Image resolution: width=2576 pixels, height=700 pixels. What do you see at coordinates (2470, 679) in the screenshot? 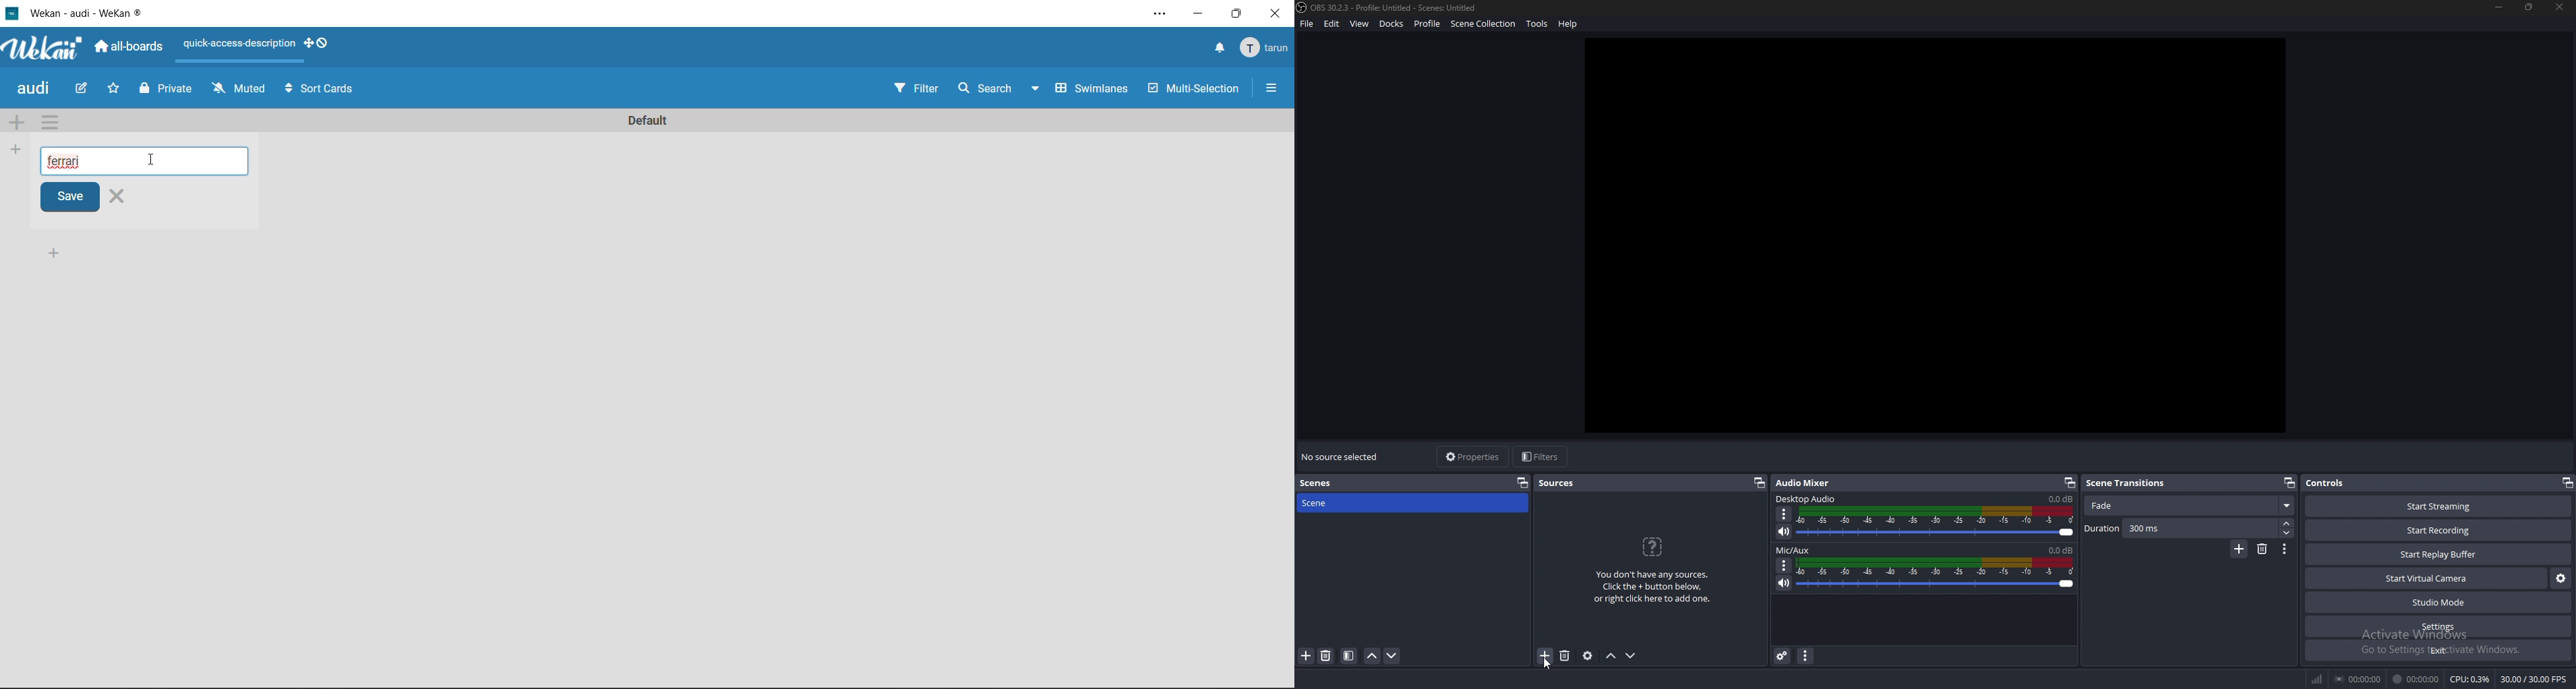
I see `cpu` at bounding box center [2470, 679].